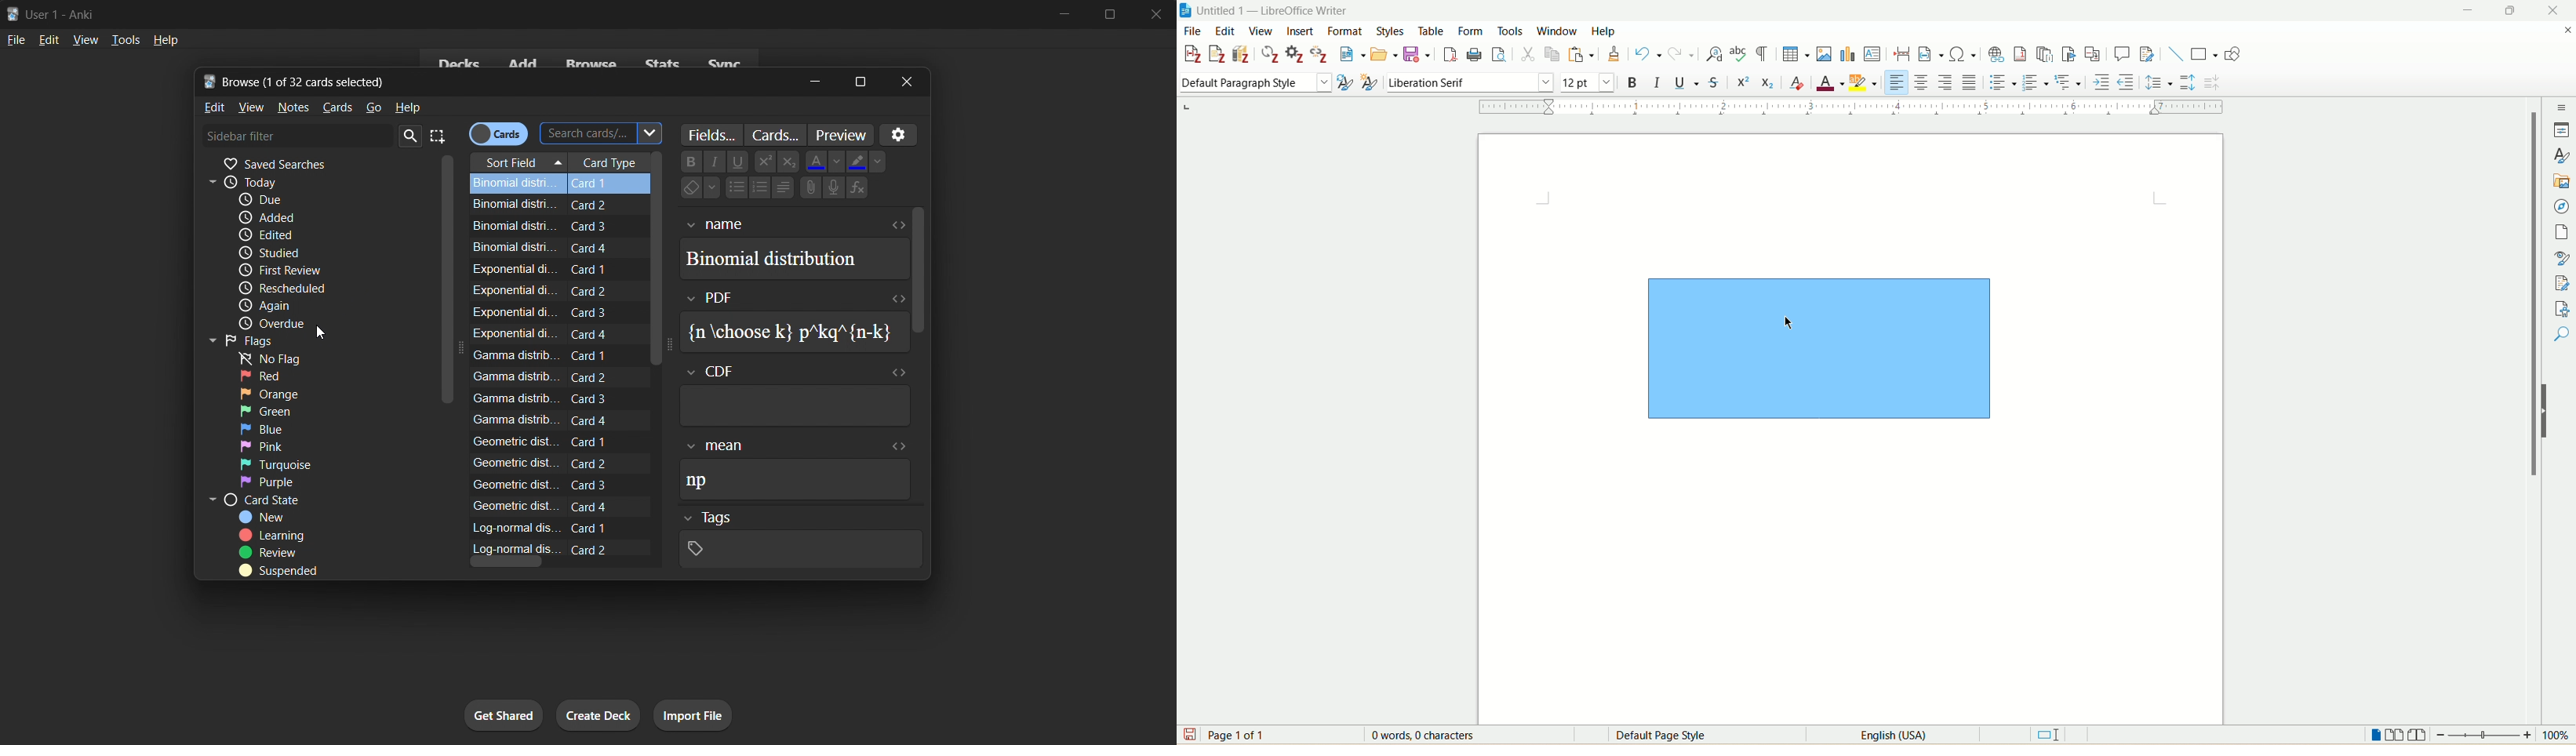  What do you see at coordinates (736, 188) in the screenshot?
I see `` at bounding box center [736, 188].